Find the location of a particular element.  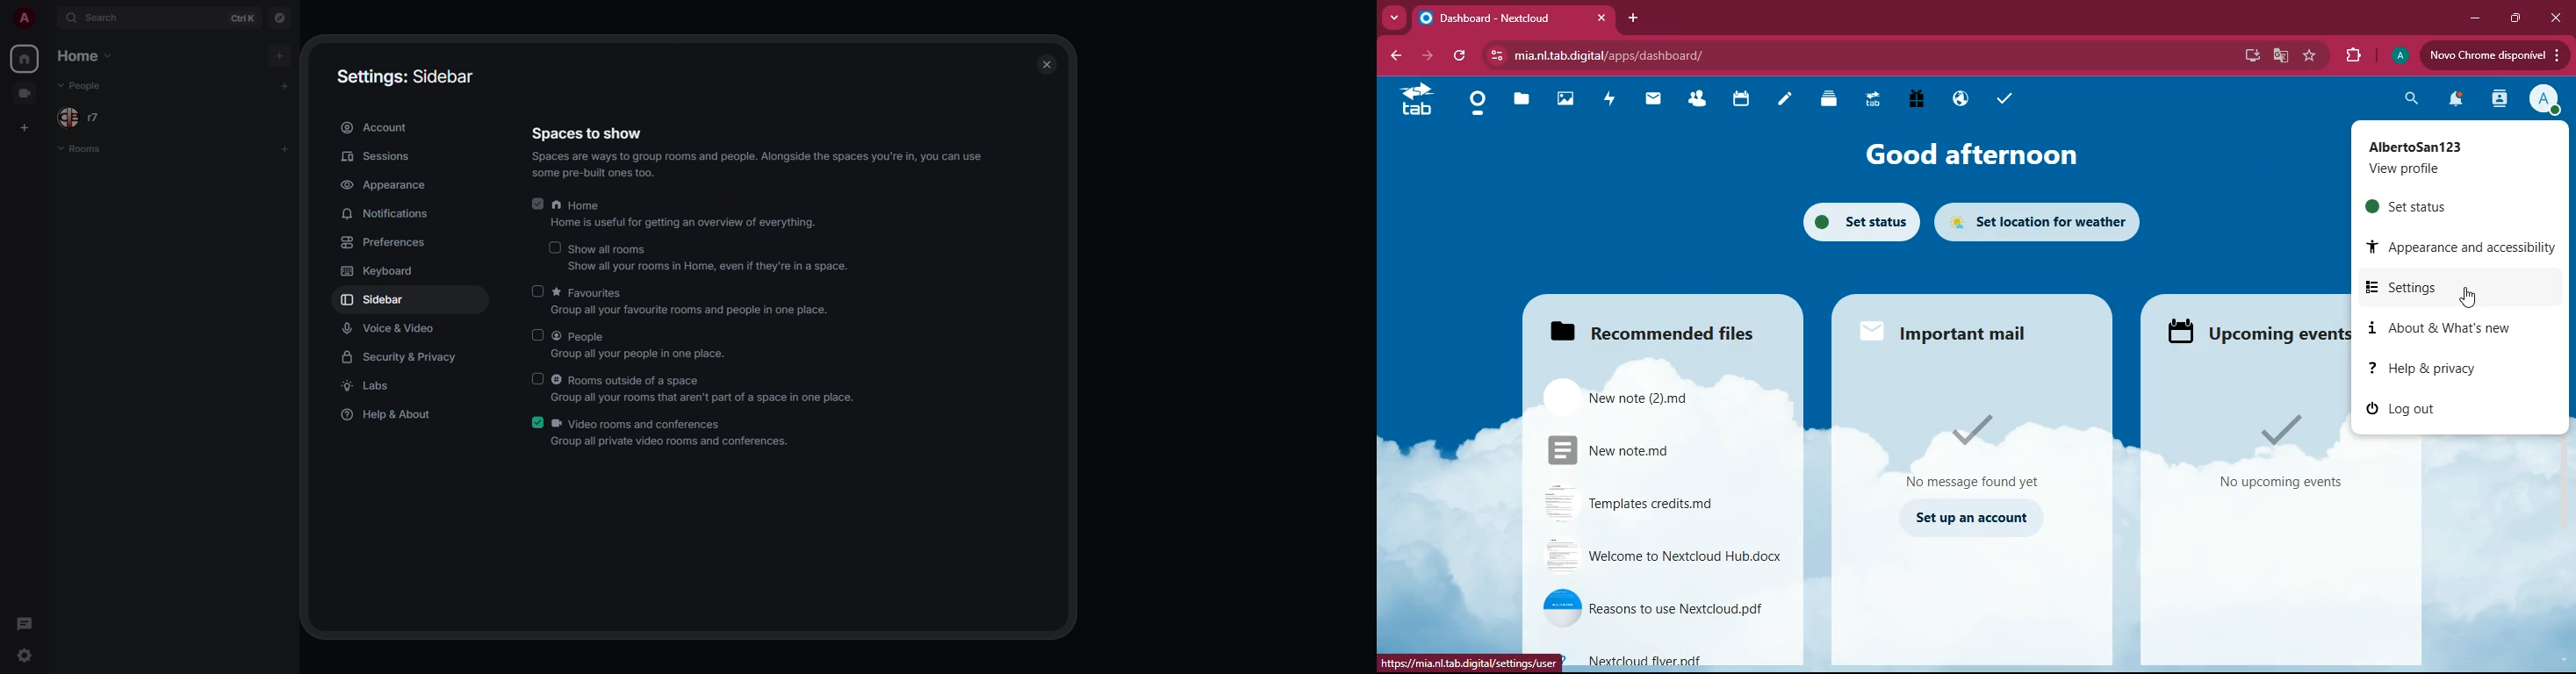

account is located at coordinates (376, 125).